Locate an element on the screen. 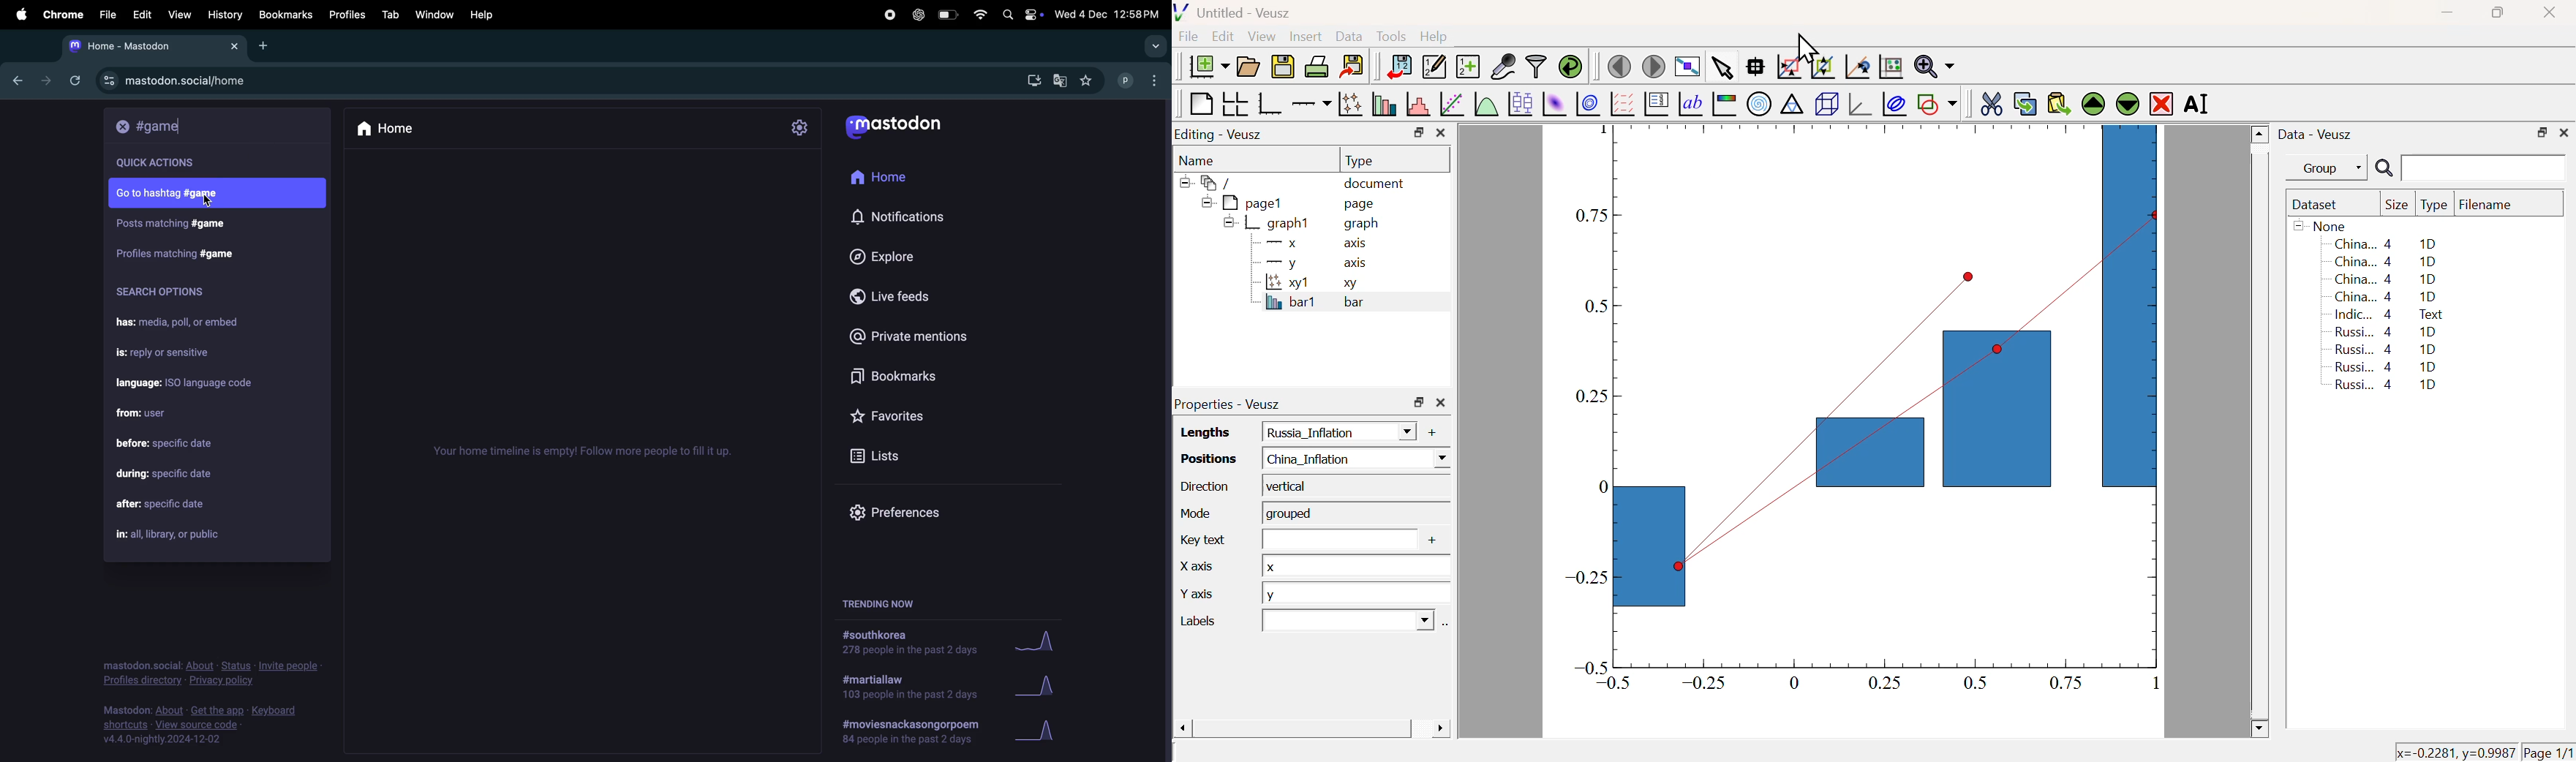 The image size is (2576, 784). Add an axis to a plot is located at coordinates (1311, 105).